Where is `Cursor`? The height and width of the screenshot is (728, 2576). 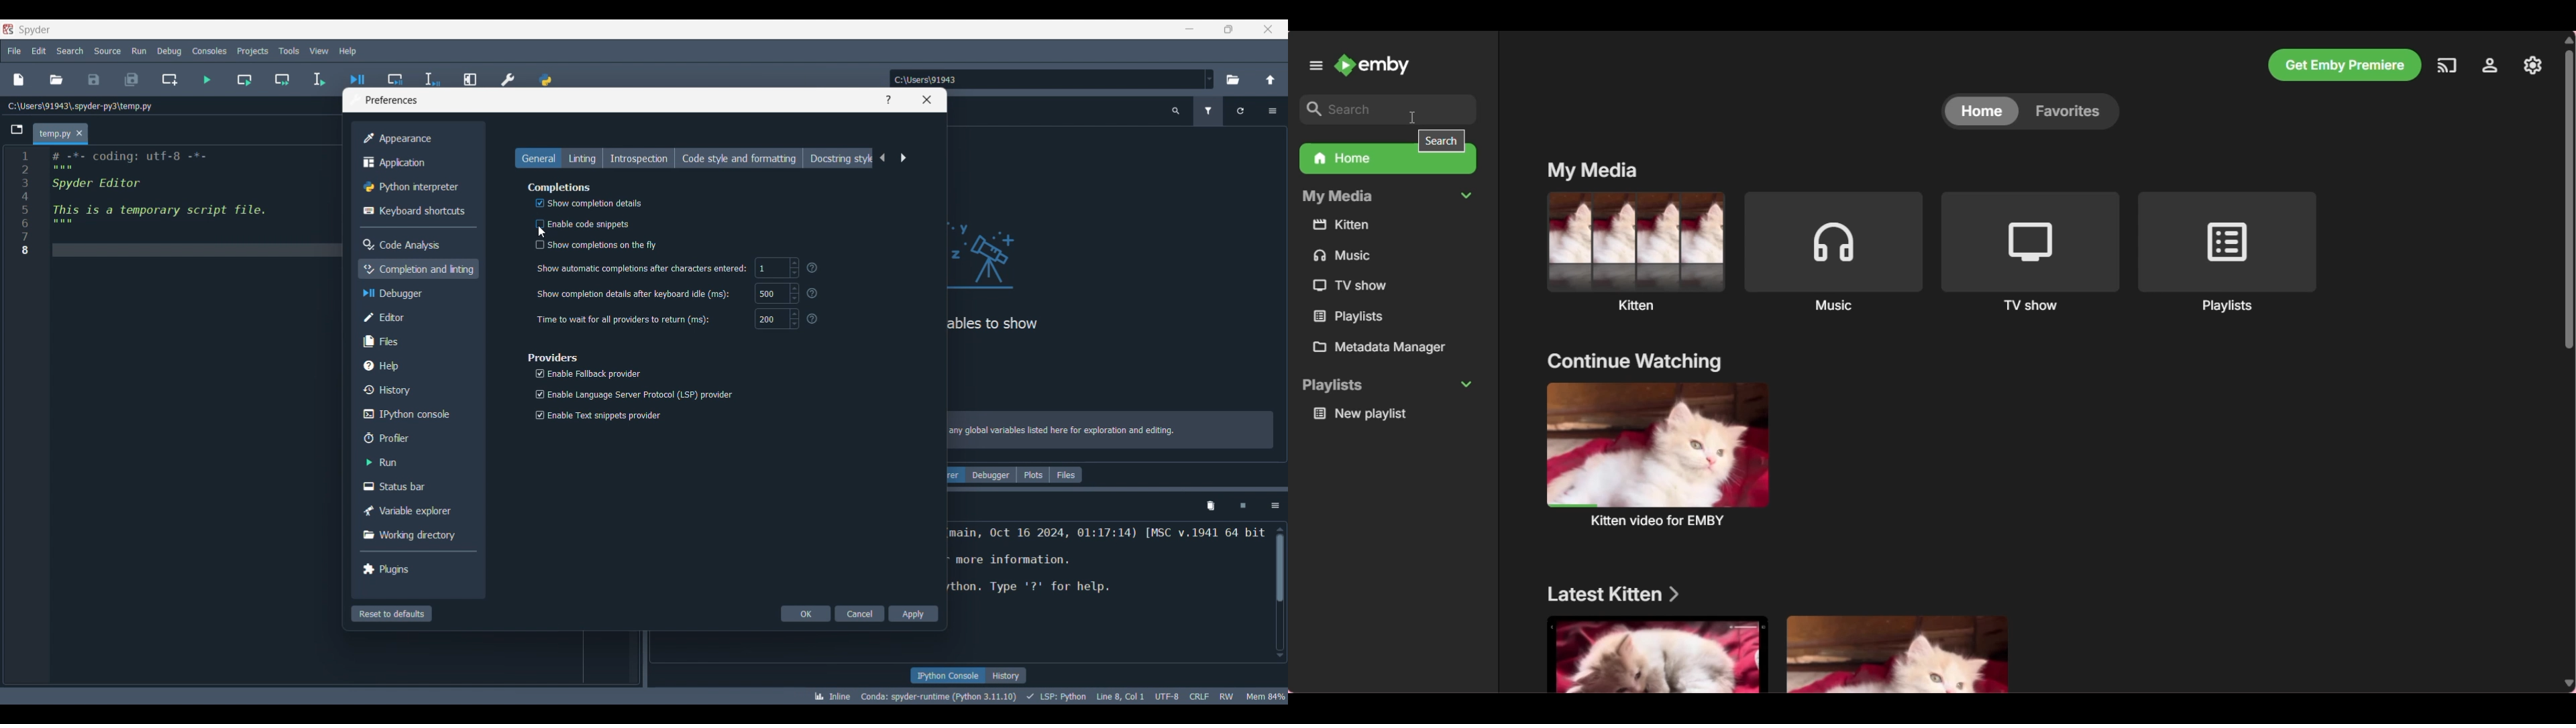 Cursor is located at coordinates (542, 232).